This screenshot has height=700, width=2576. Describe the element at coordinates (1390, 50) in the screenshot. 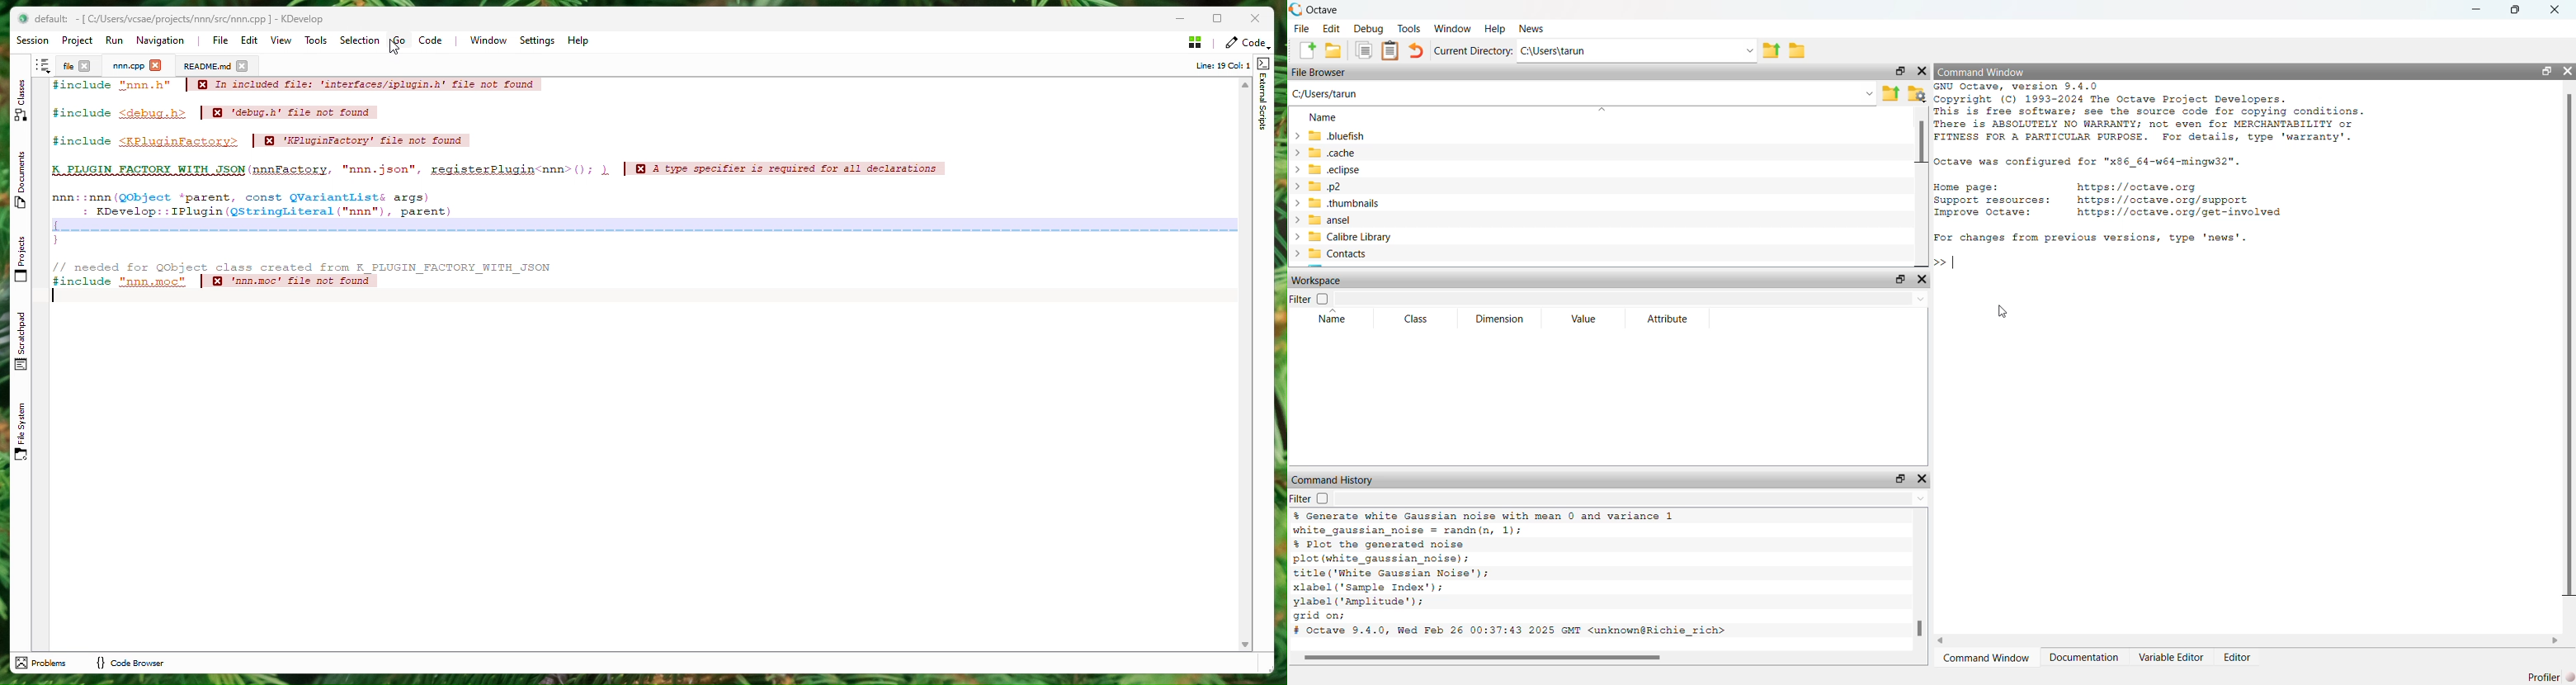

I see `document clipboard` at that location.